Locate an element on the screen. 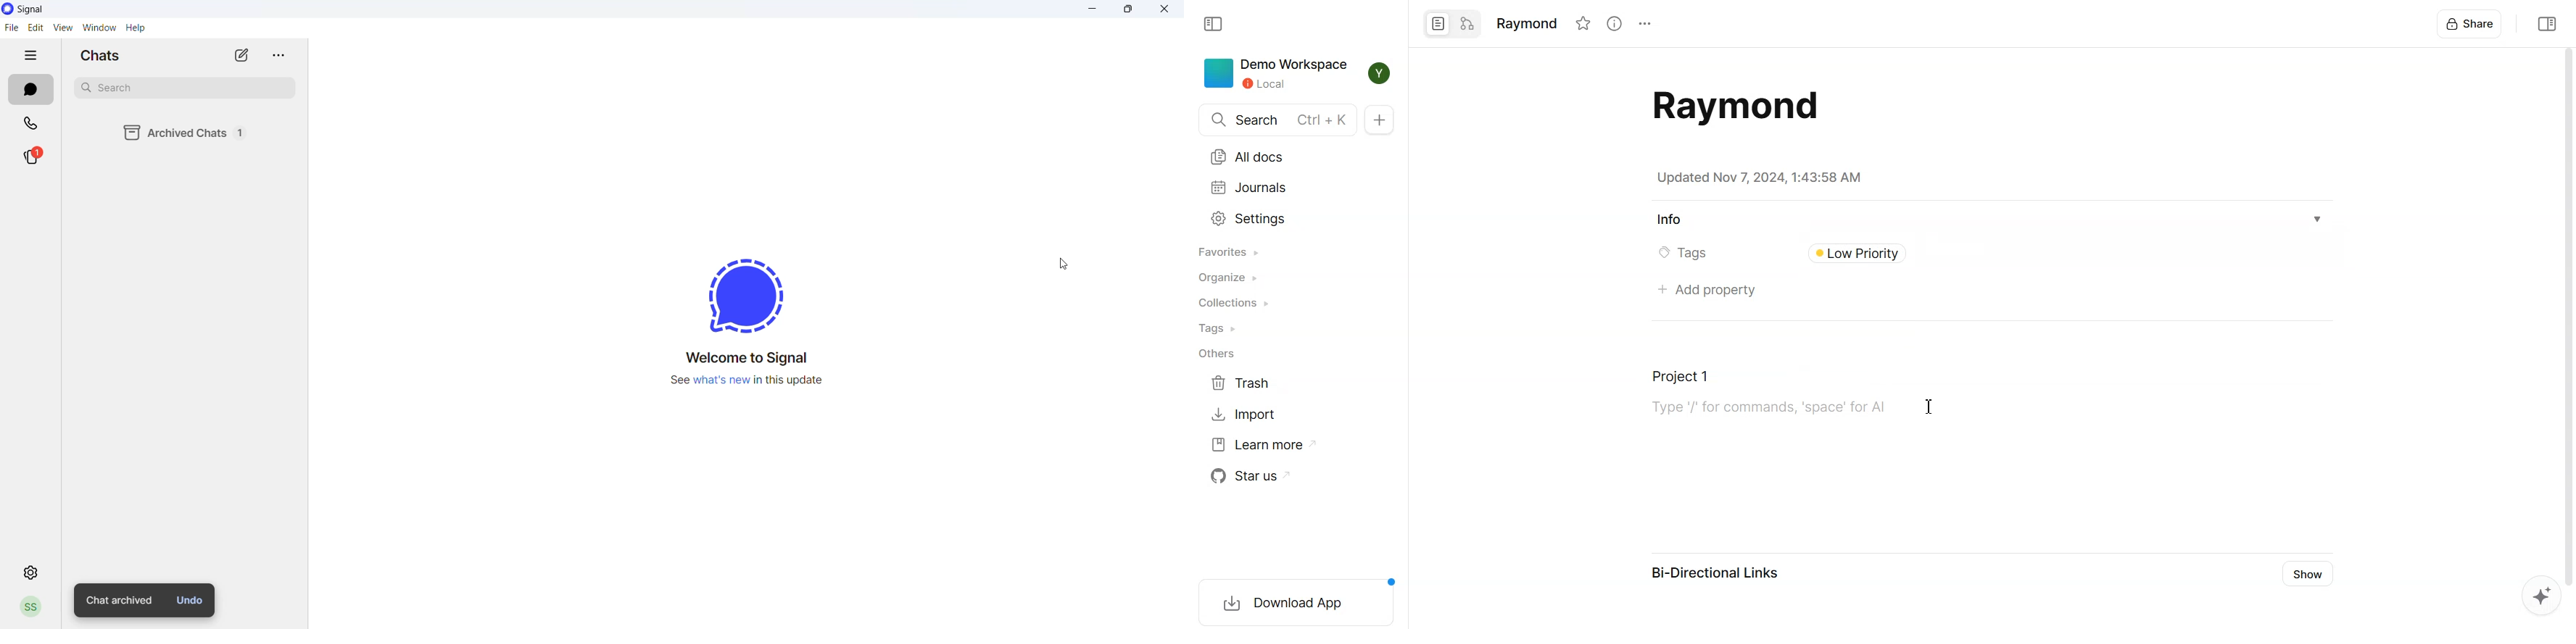  All docs is located at coordinates (1250, 157).